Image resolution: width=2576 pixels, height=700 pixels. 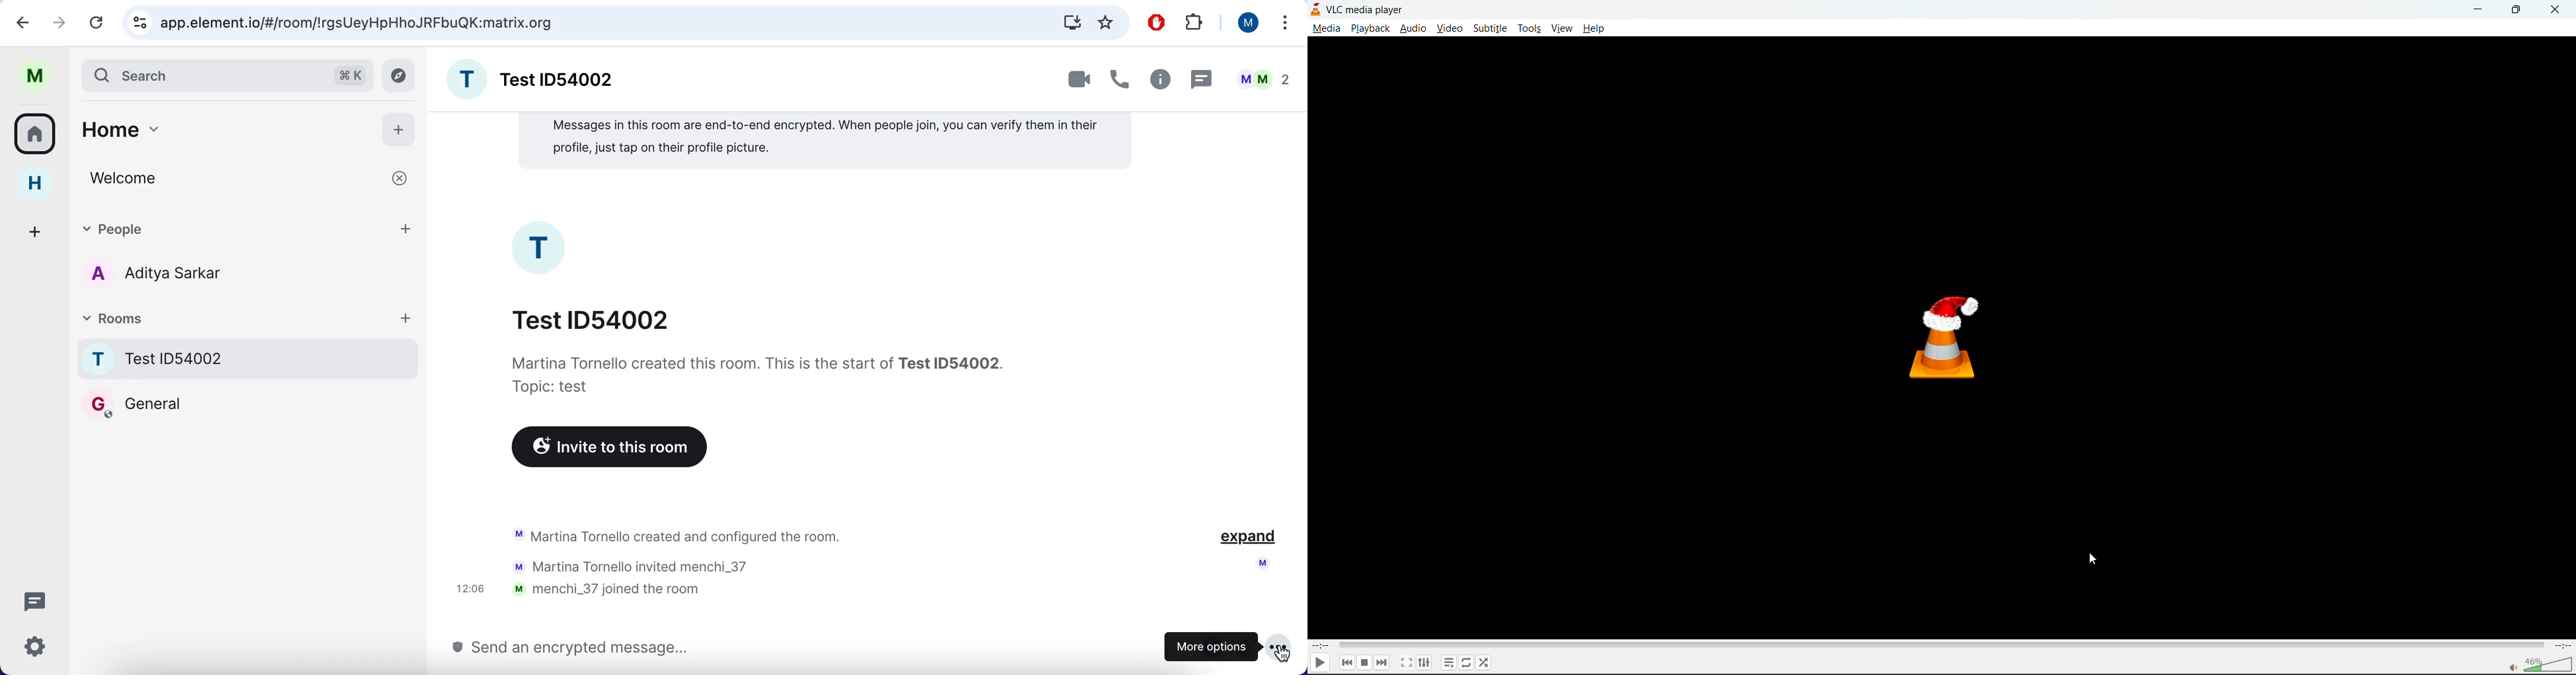 What do you see at coordinates (249, 358) in the screenshot?
I see `room name` at bounding box center [249, 358].